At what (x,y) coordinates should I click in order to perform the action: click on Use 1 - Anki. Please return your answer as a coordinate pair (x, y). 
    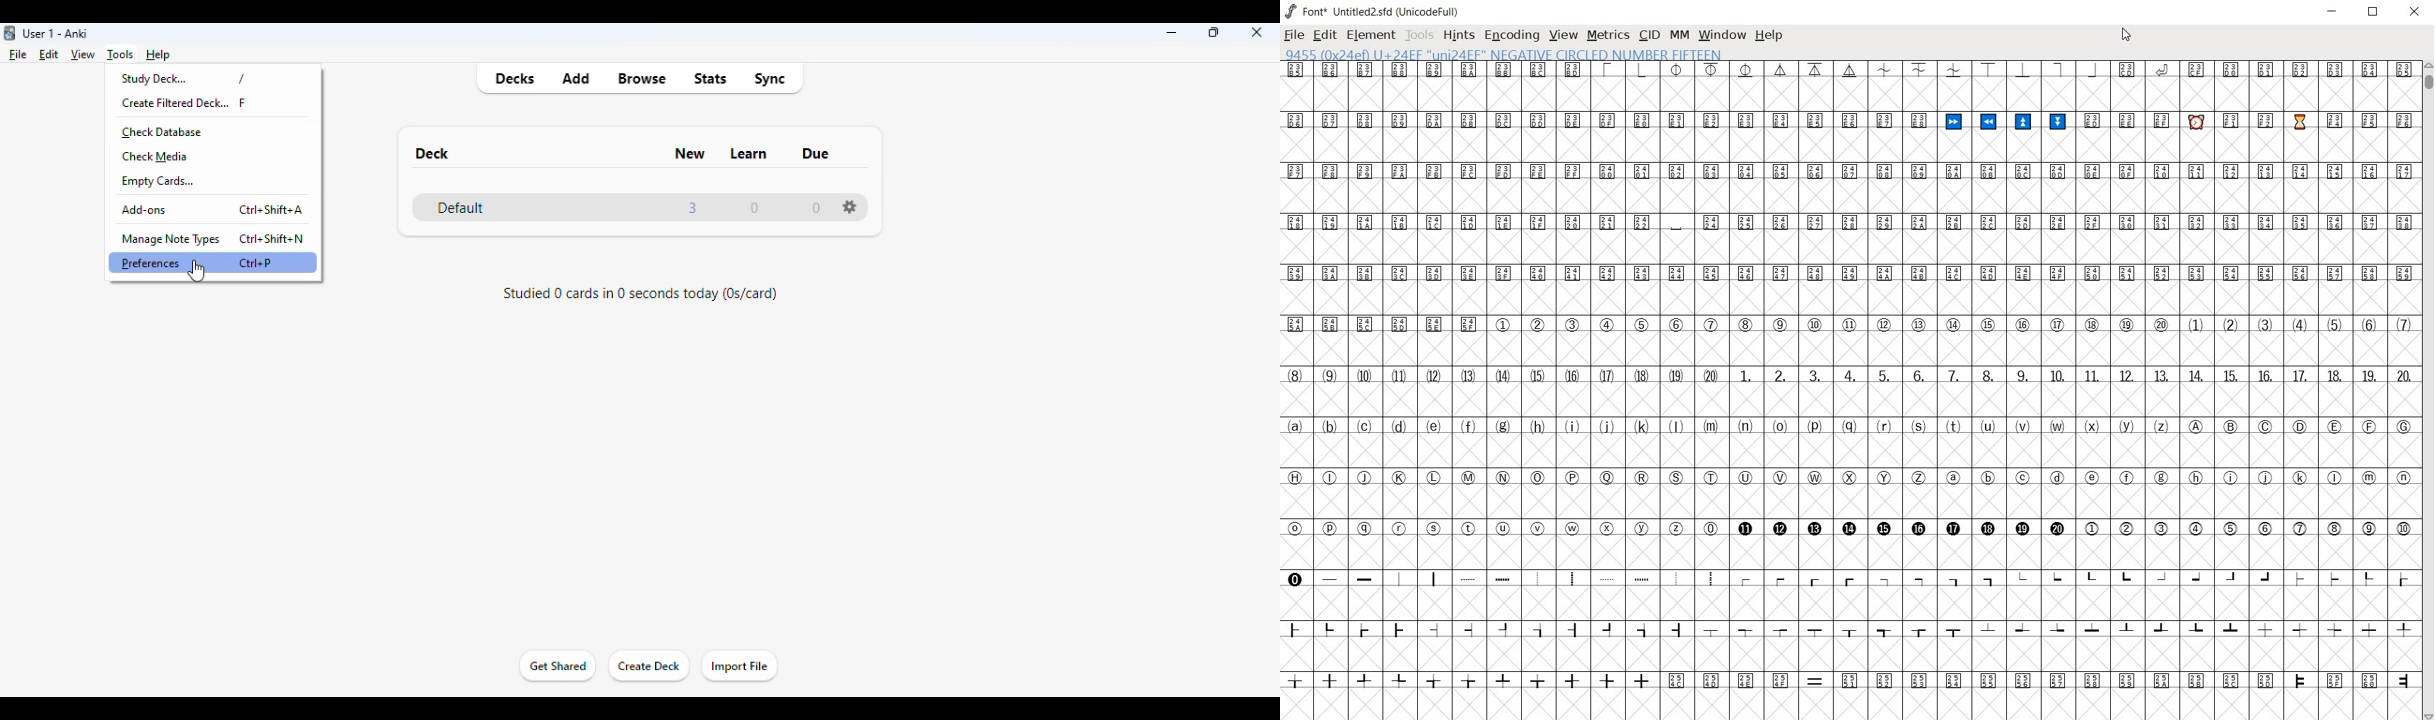
    Looking at the image, I should click on (55, 34).